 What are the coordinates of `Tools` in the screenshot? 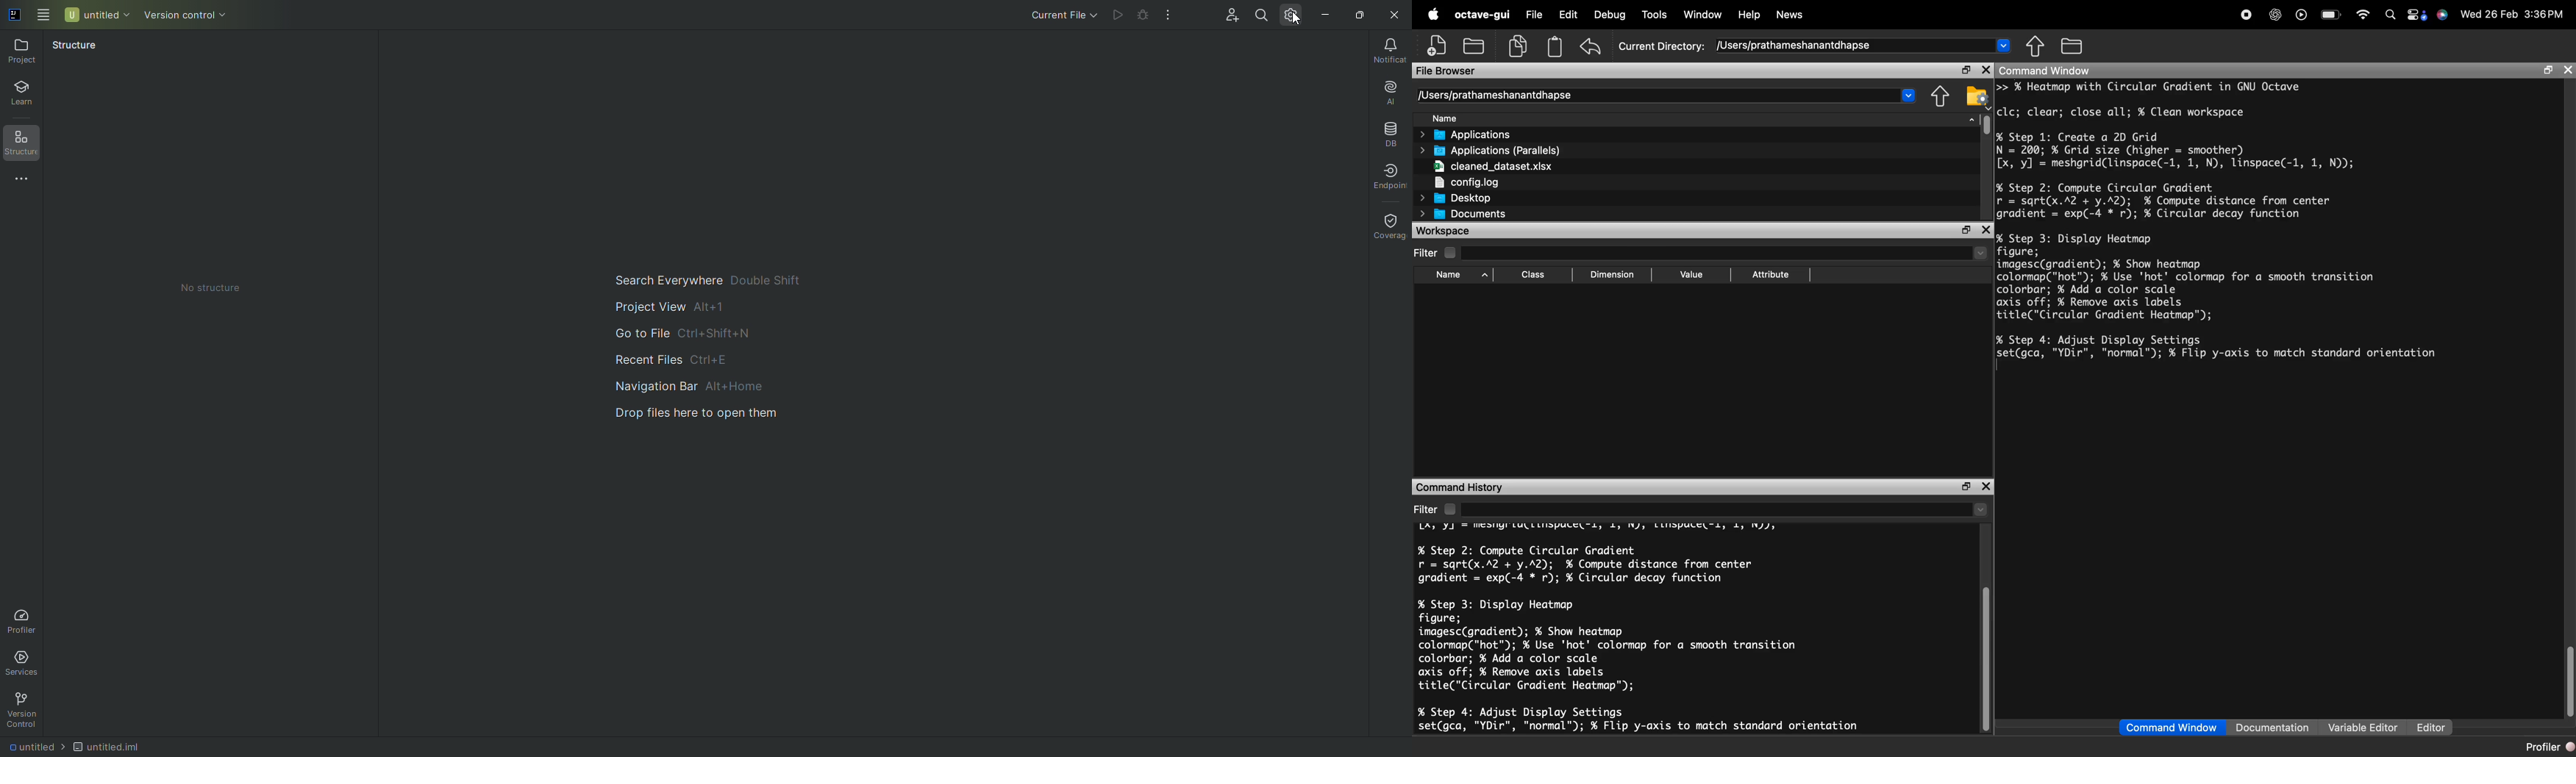 It's located at (1654, 15).